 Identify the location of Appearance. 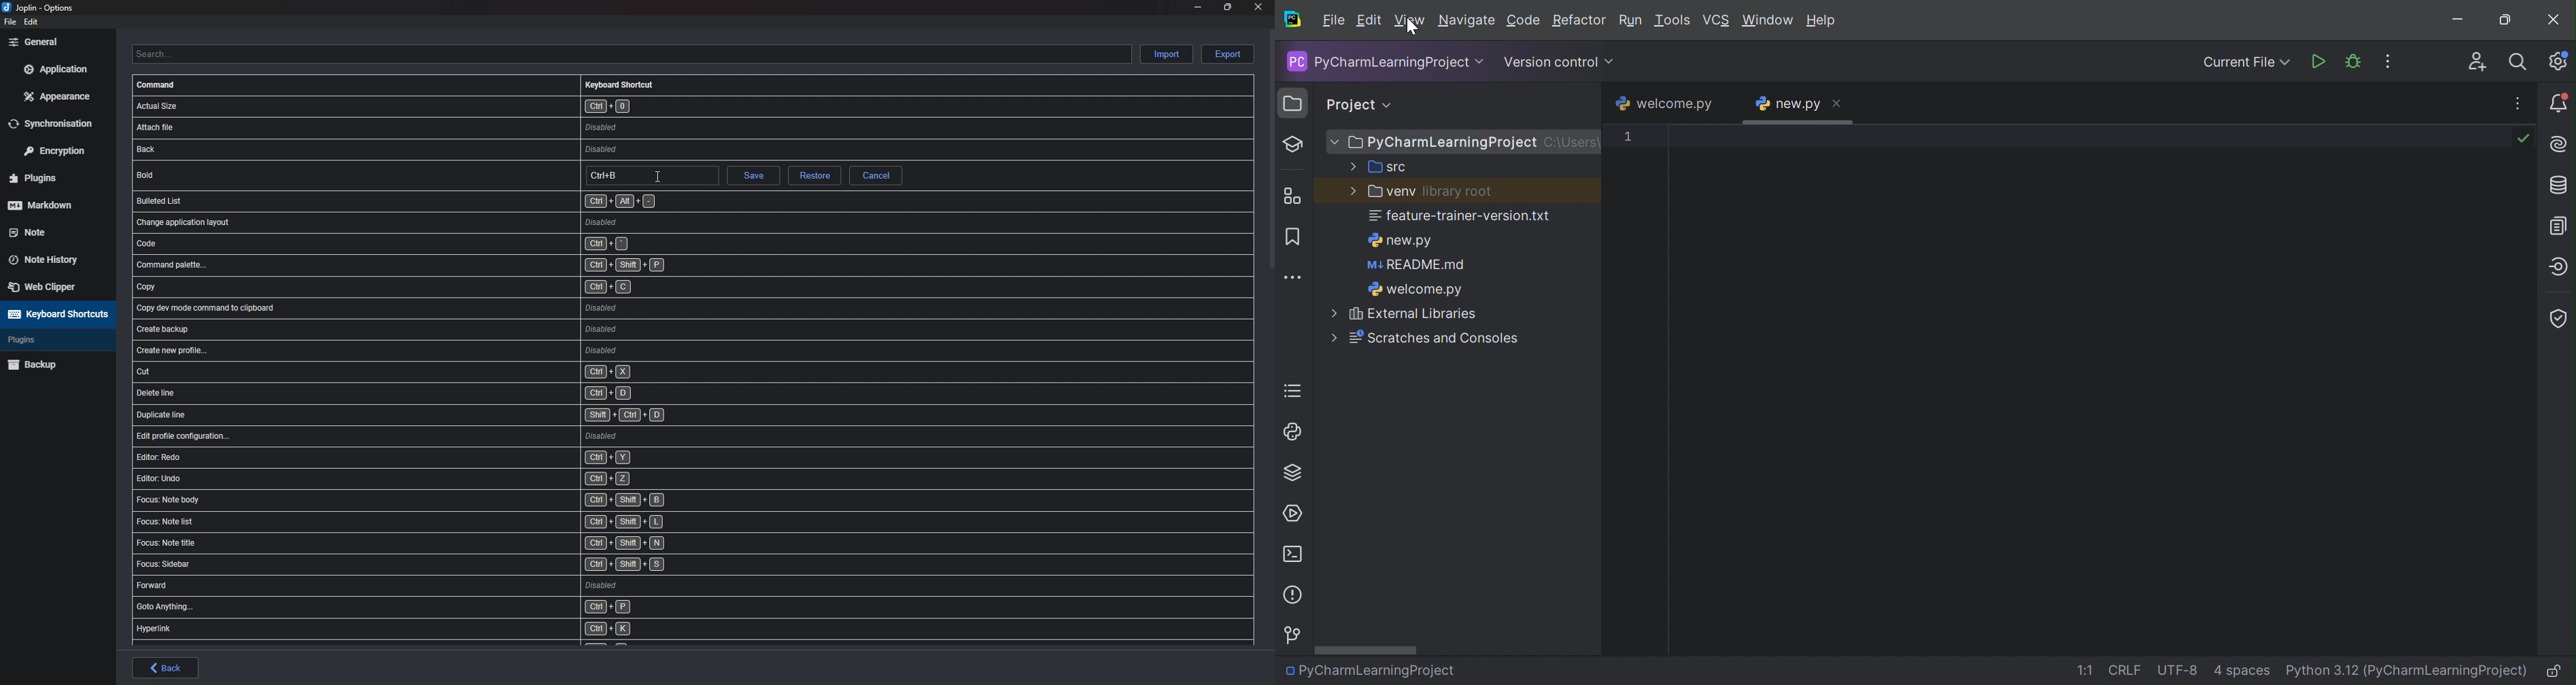
(58, 96).